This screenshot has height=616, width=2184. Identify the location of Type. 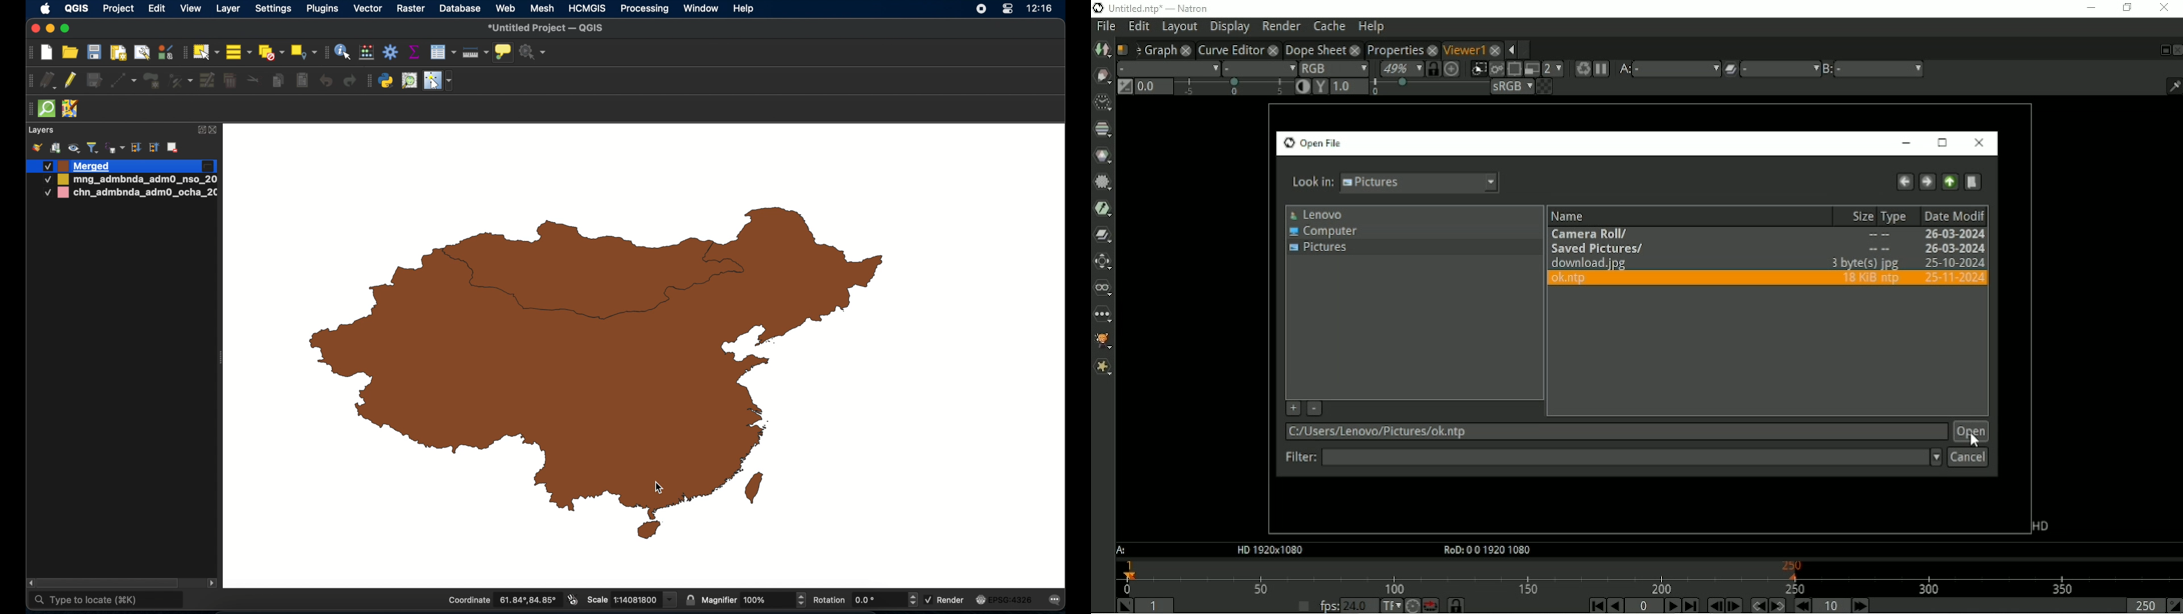
(1896, 217).